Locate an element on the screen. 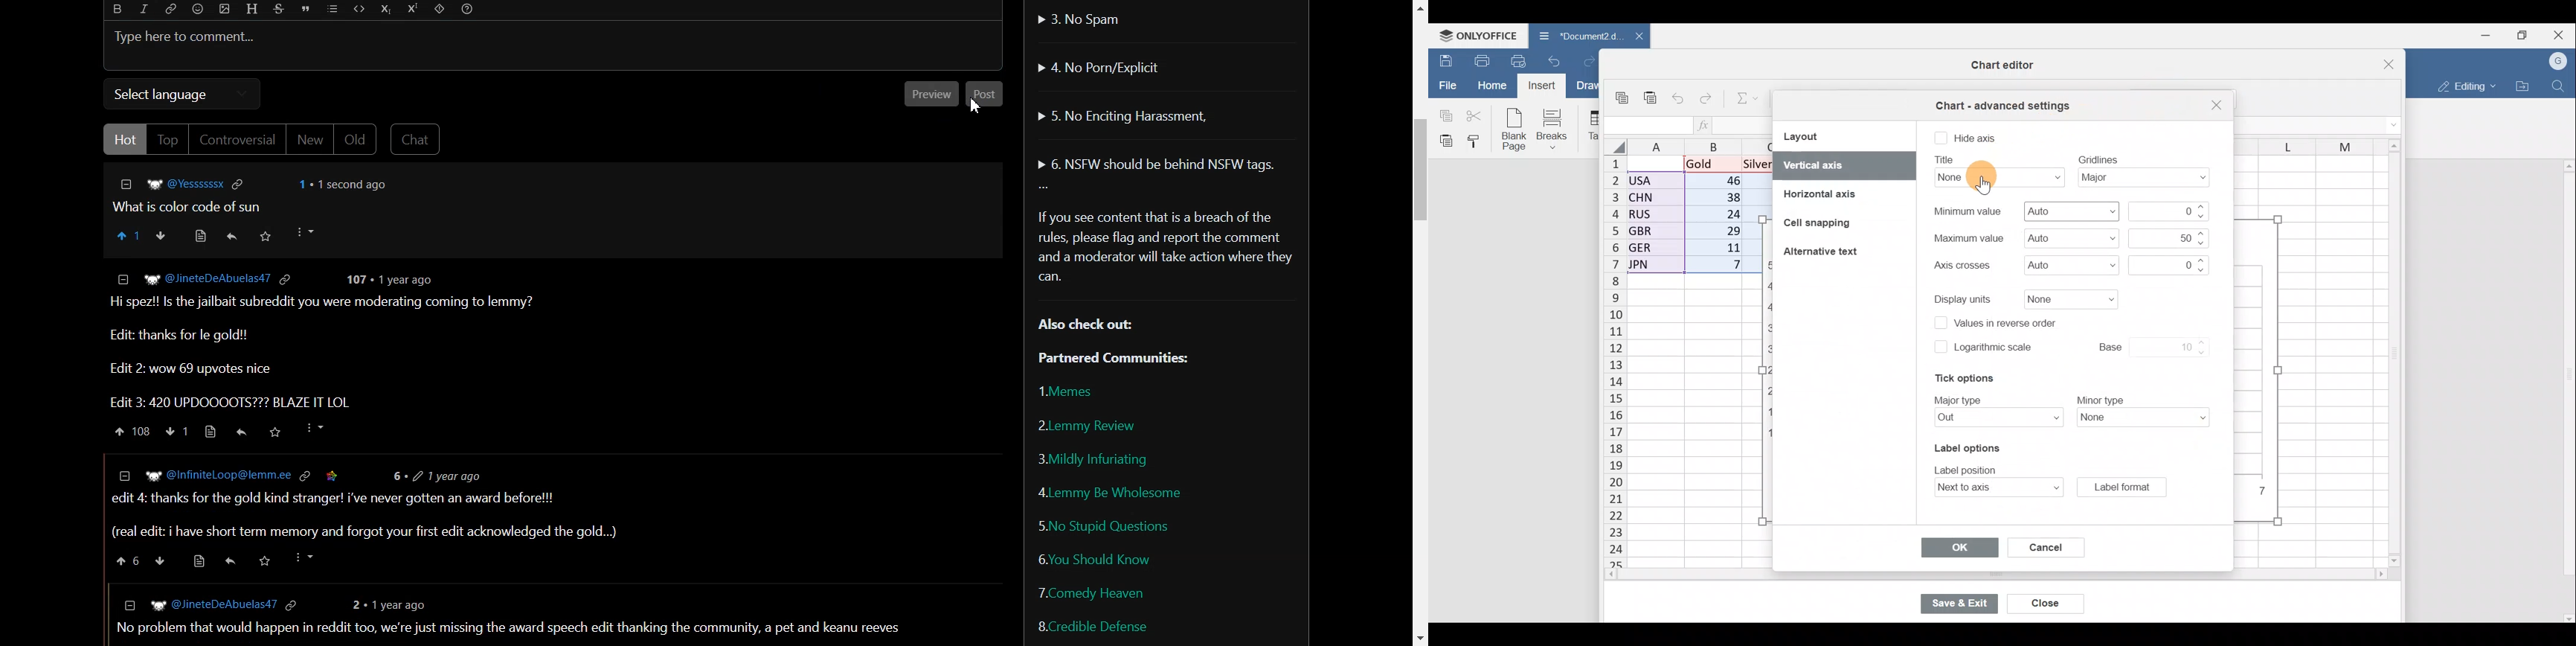 The height and width of the screenshot is (672, 2576). Bold is located at coordinates (118, 9).